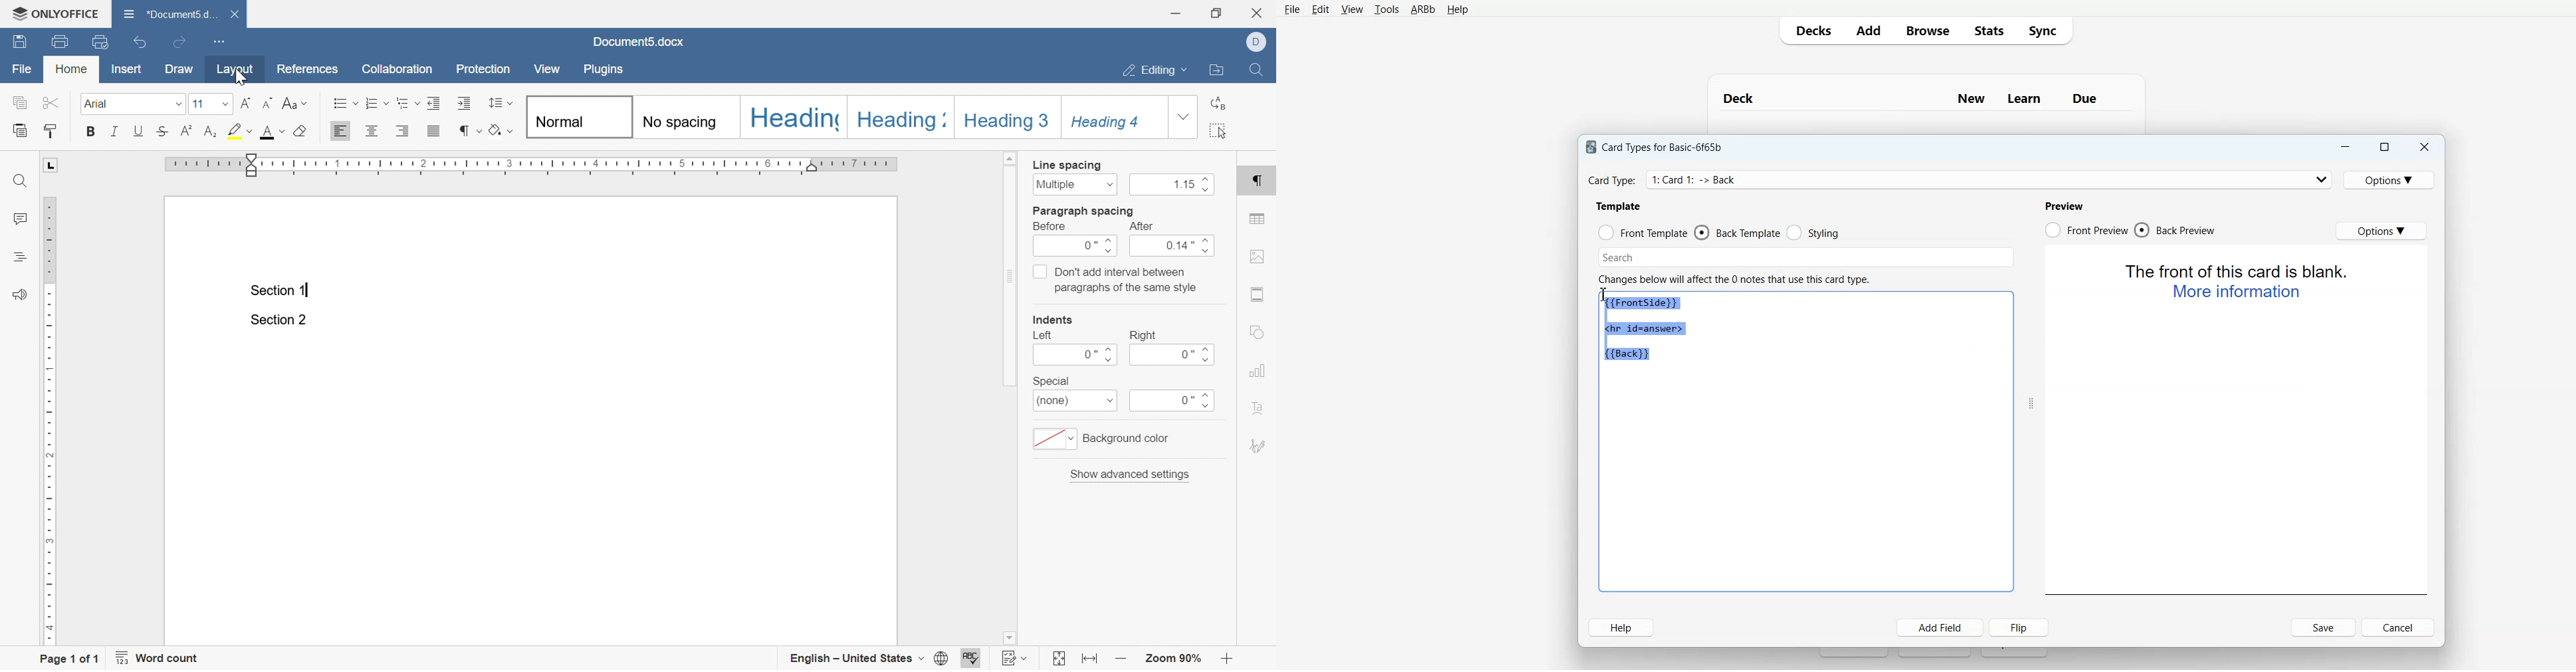 Image resolution: width=2576 pixels, height=672 pixels. I want to click on 0, so click(1077, 247).